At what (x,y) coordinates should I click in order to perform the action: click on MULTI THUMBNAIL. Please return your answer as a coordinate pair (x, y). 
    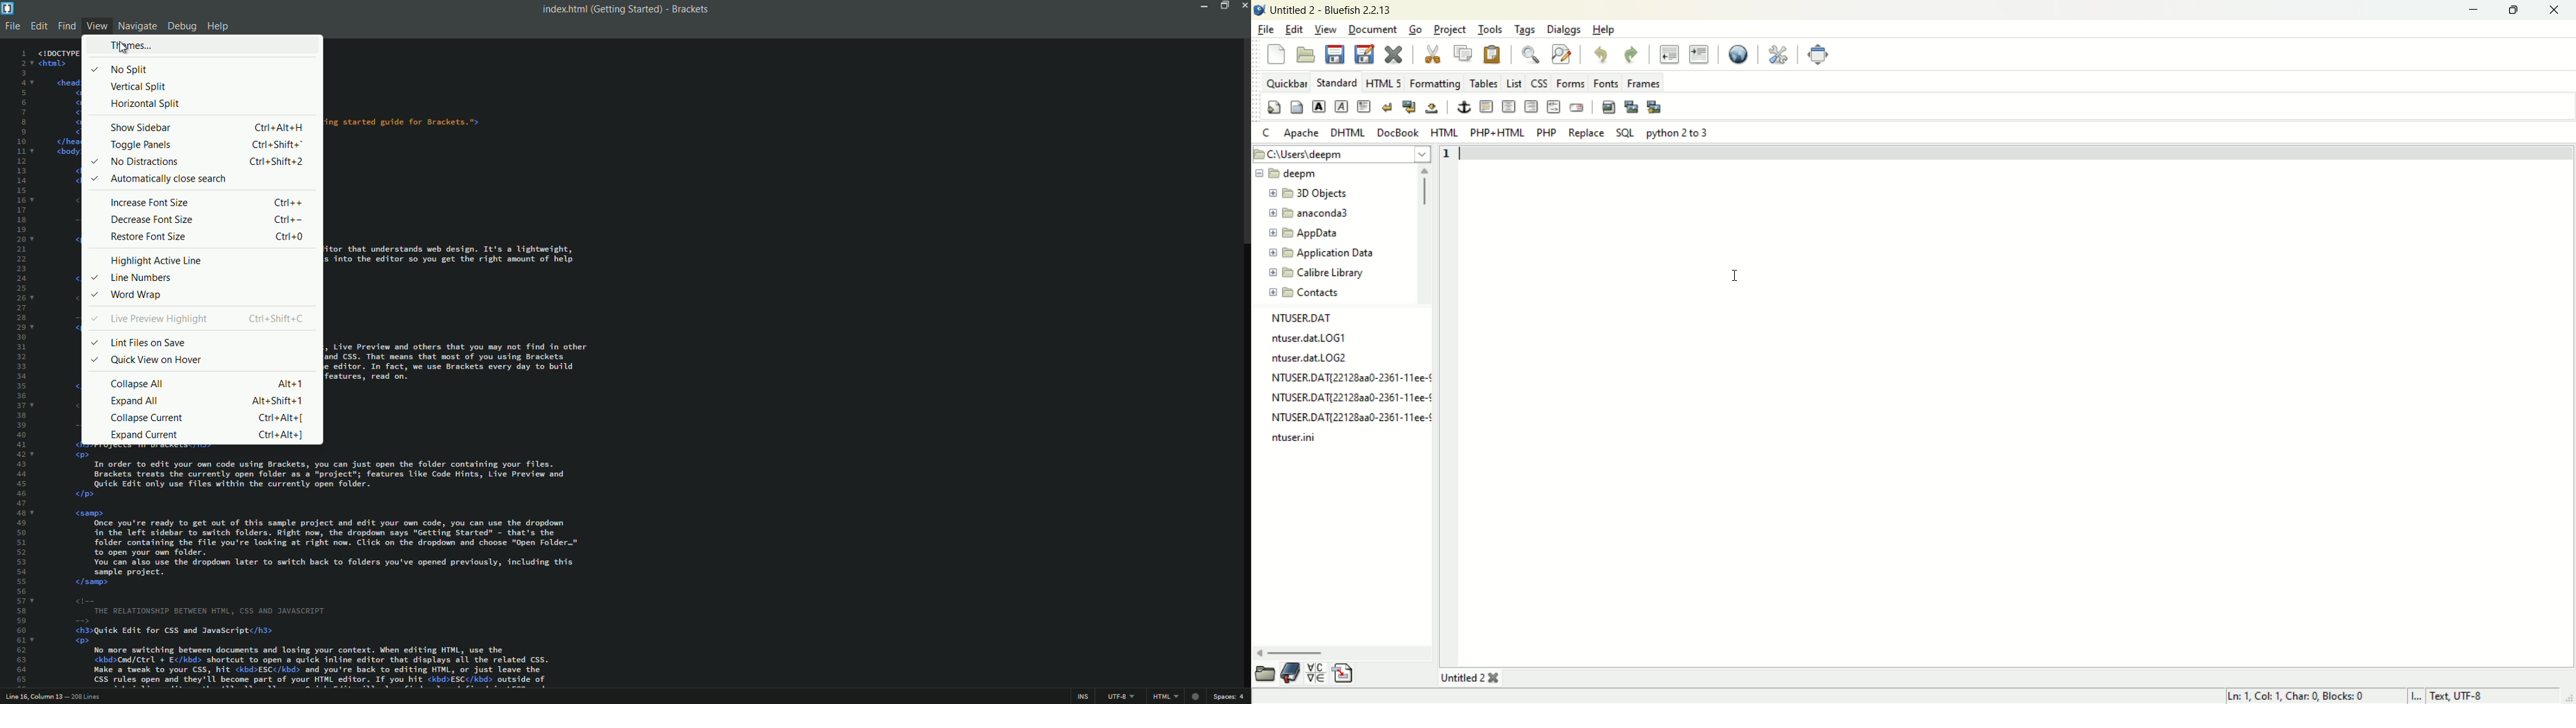
    Looking at the image, I should click on (1655, 106).